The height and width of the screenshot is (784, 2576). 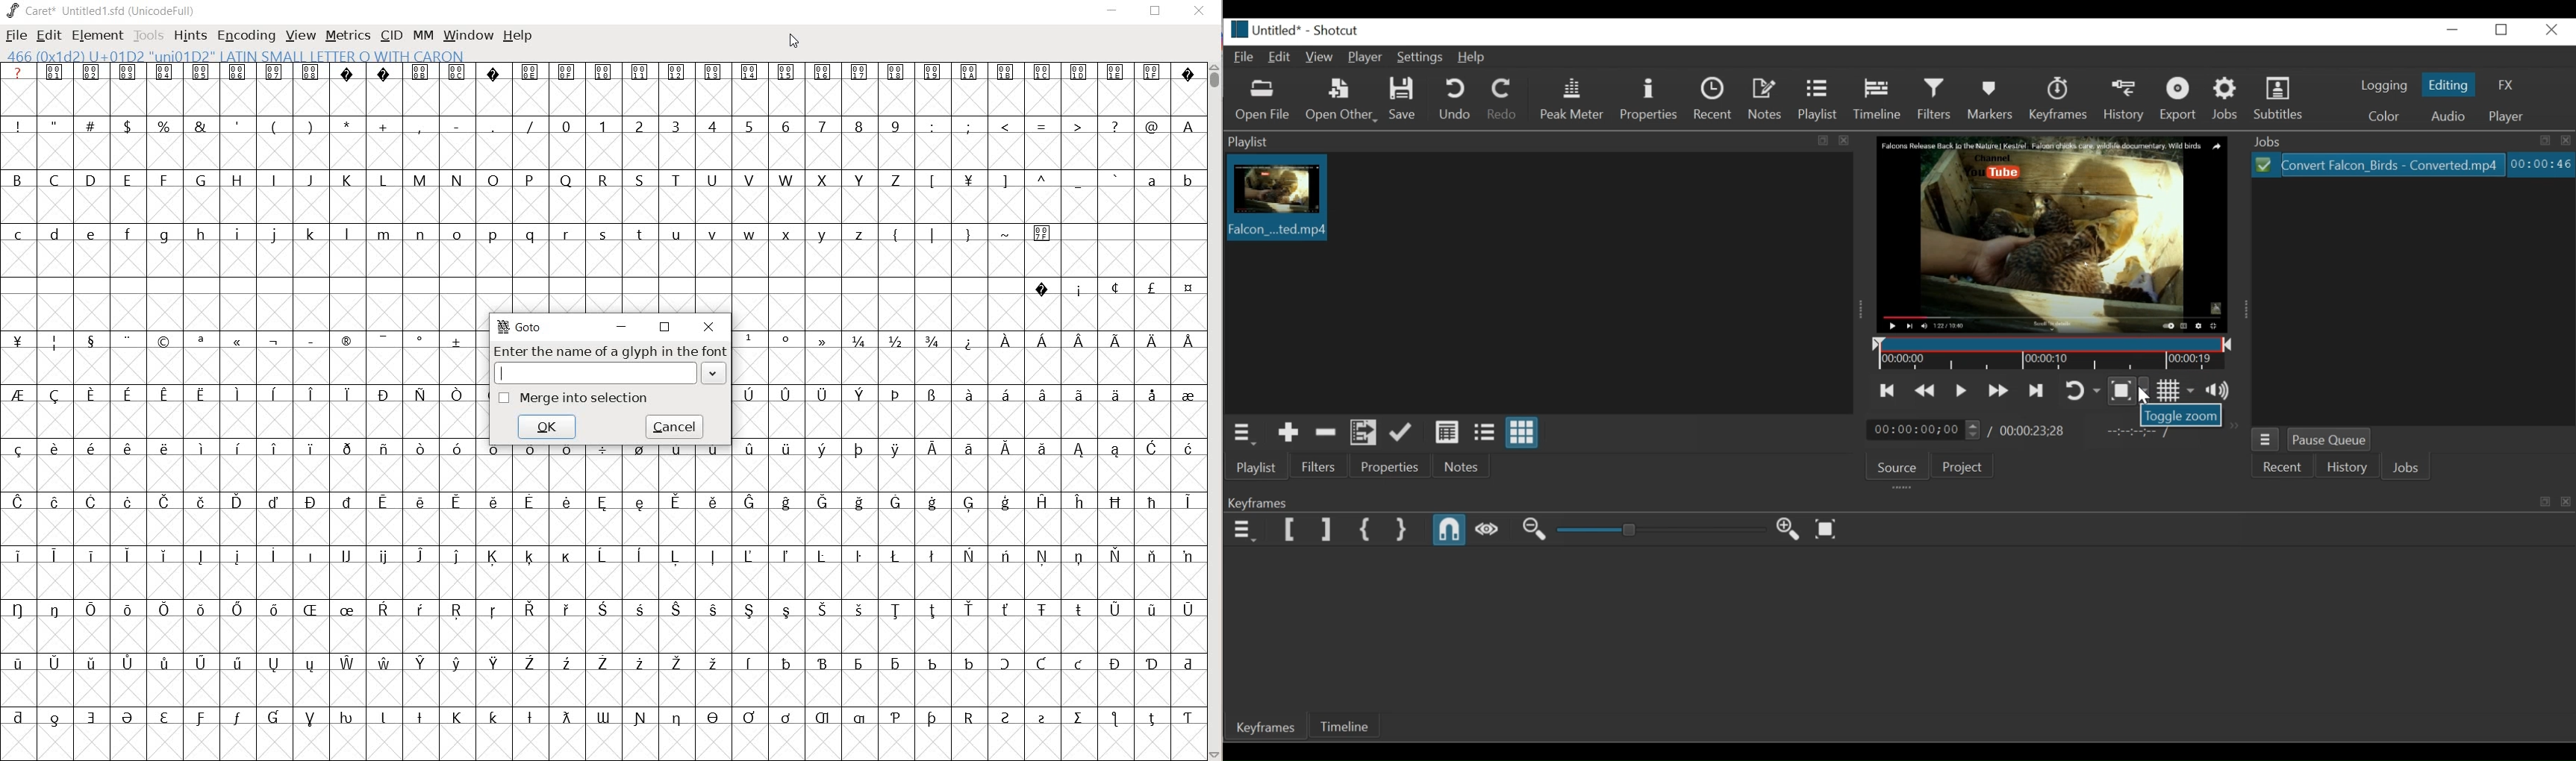 I want to click on Scrub while dragging, so click(x=1487, y=531).